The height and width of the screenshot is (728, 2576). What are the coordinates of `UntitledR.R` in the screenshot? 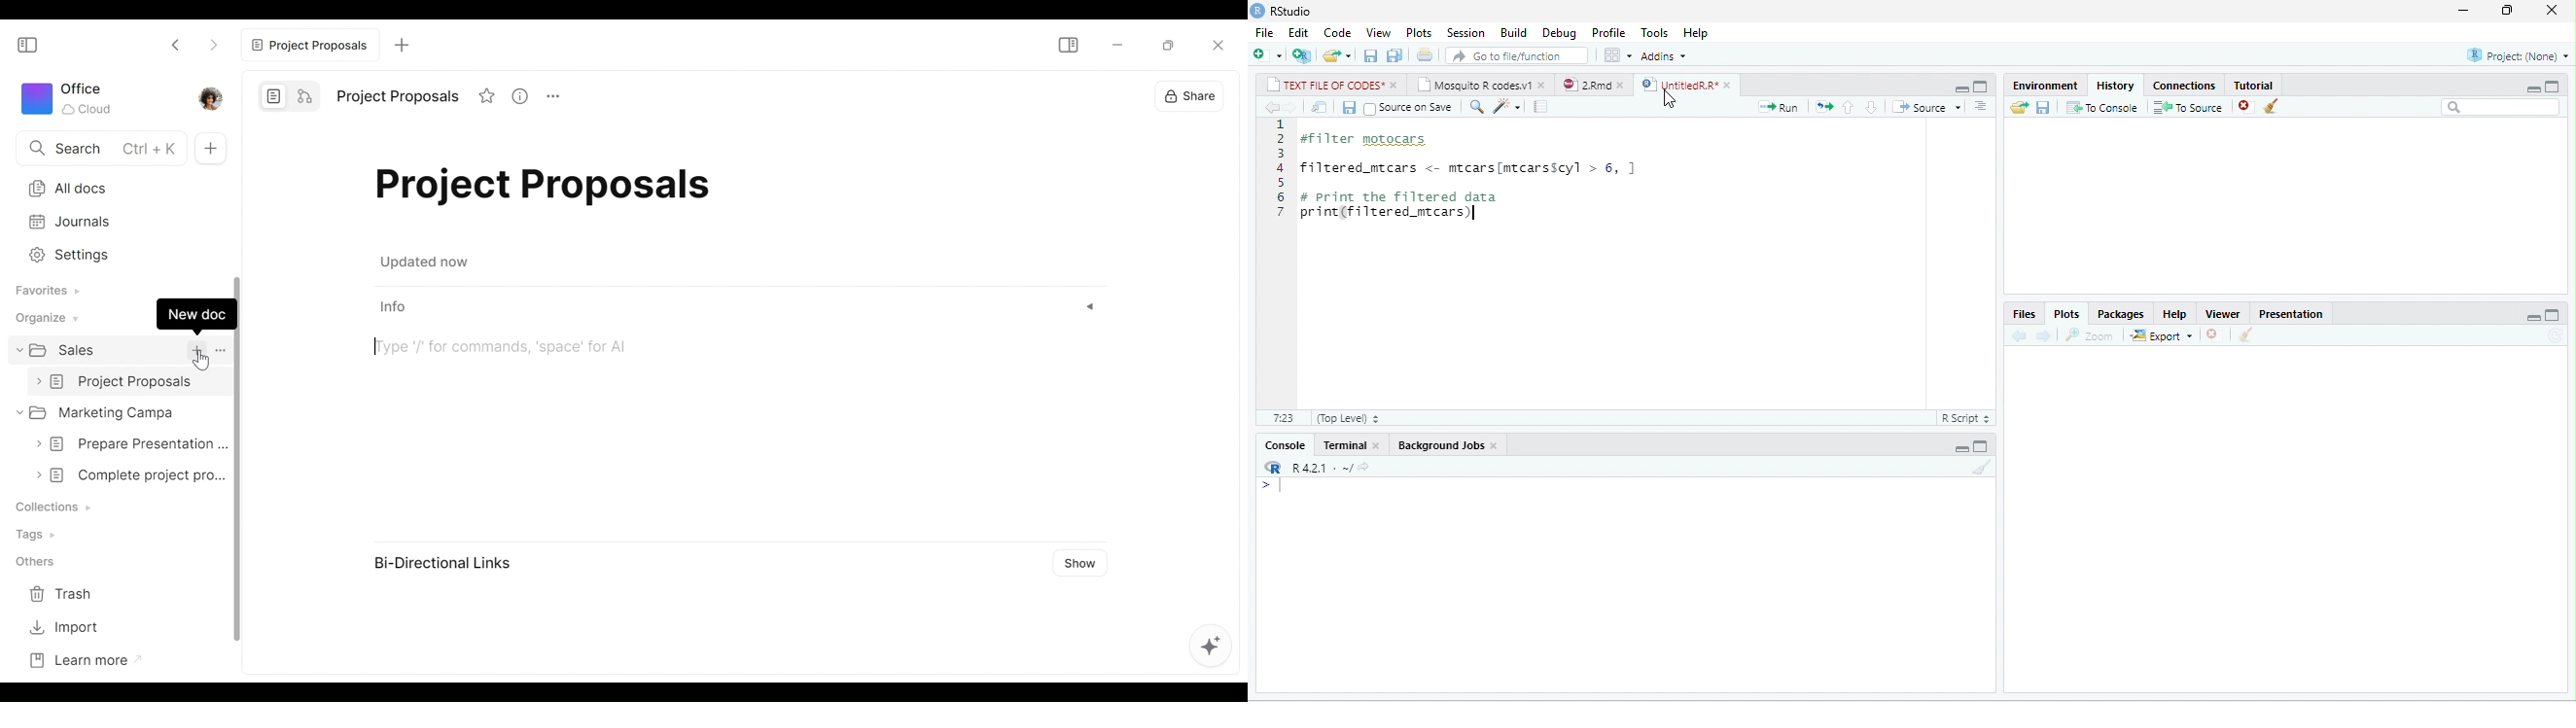 It's located at (1676, 85).